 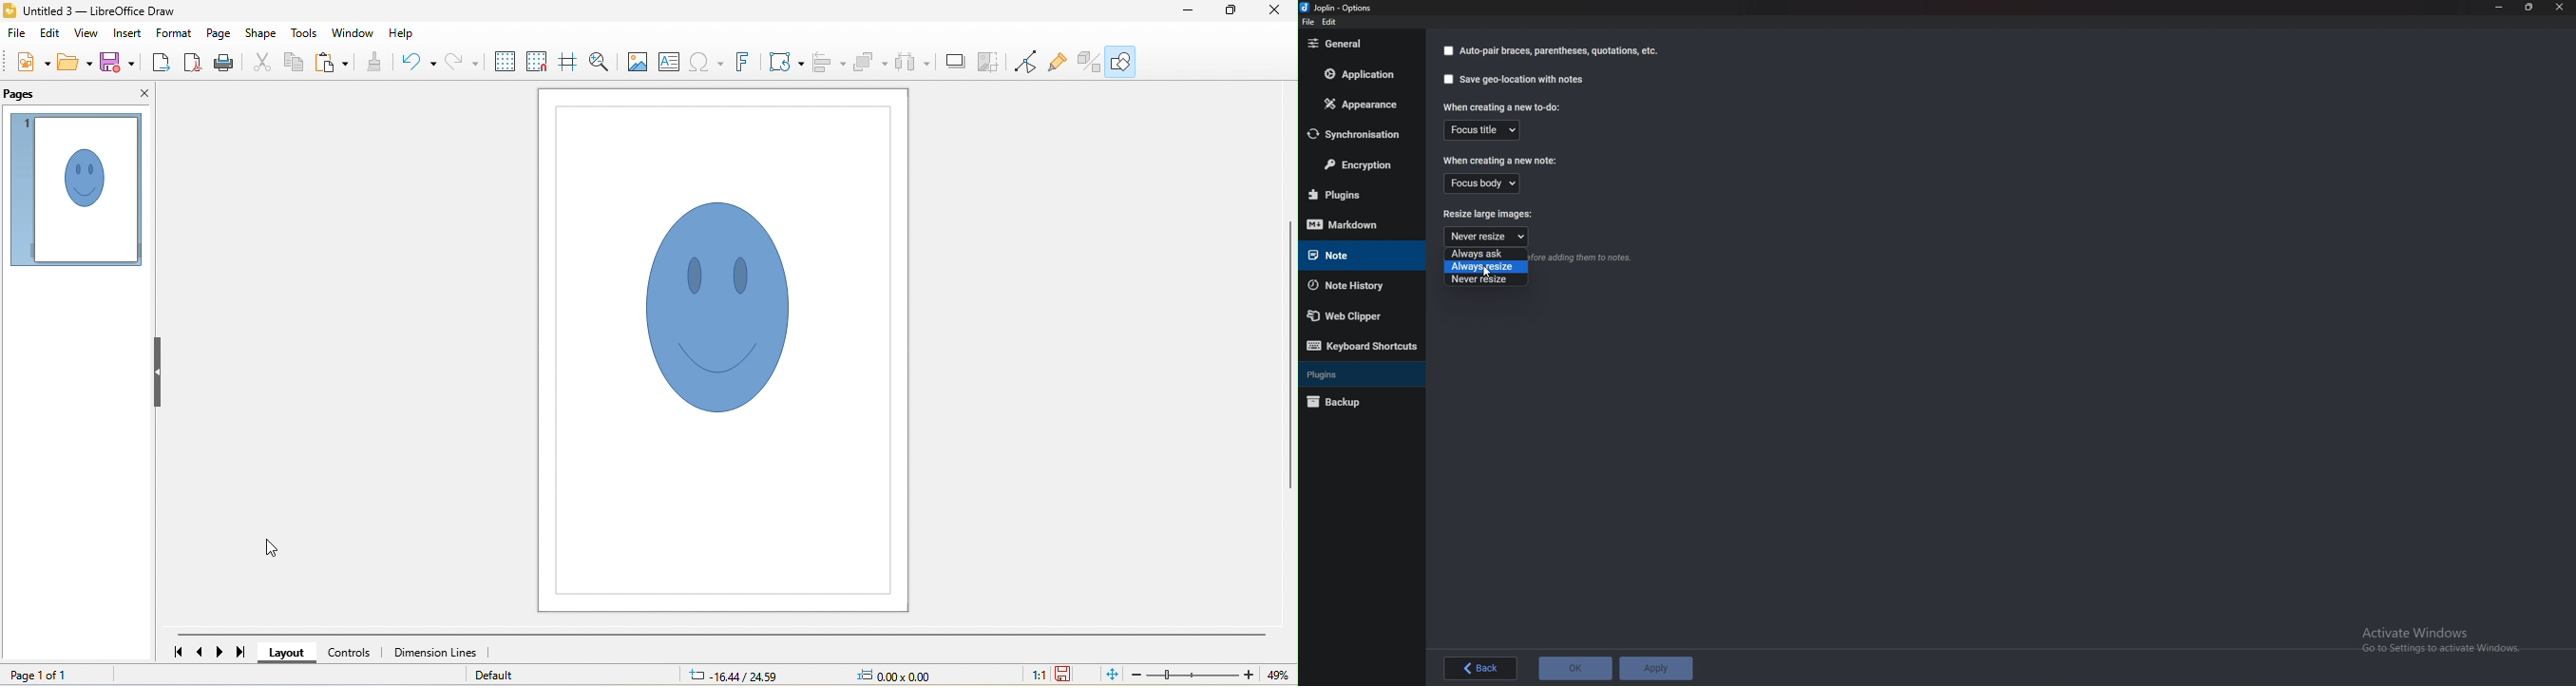 I want to click on Cursor, so click(x=1486, y=272).